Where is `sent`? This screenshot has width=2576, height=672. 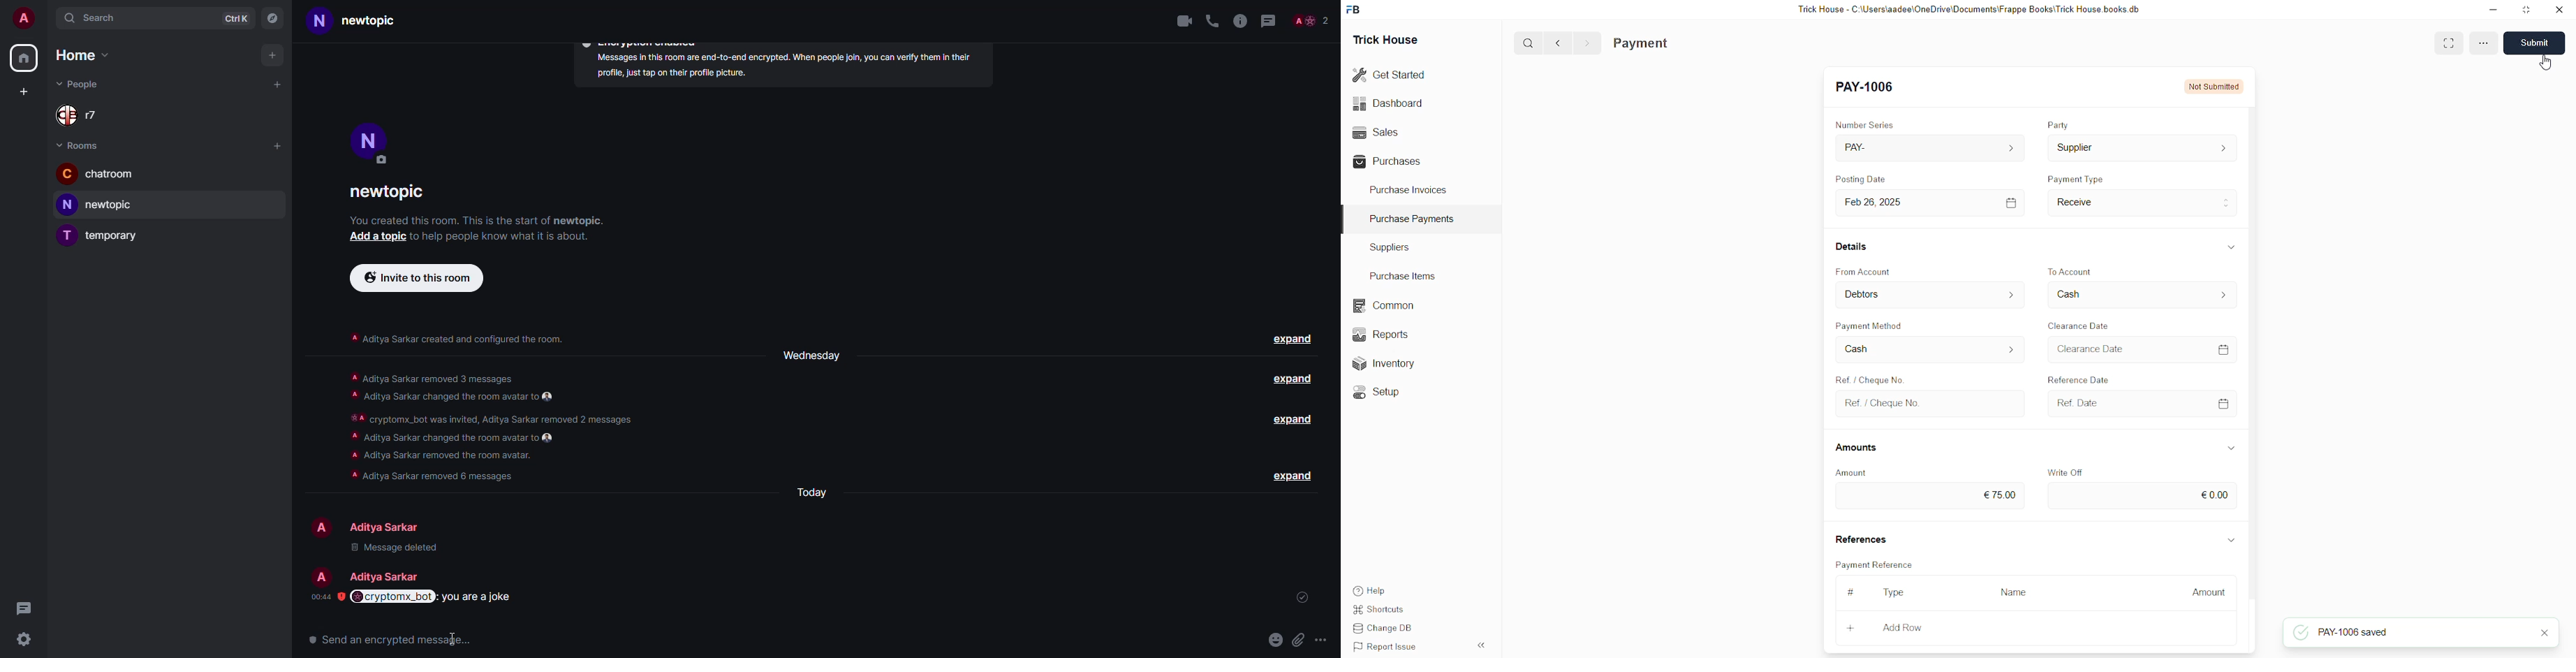
sent is located at coordinates (1302, 597).